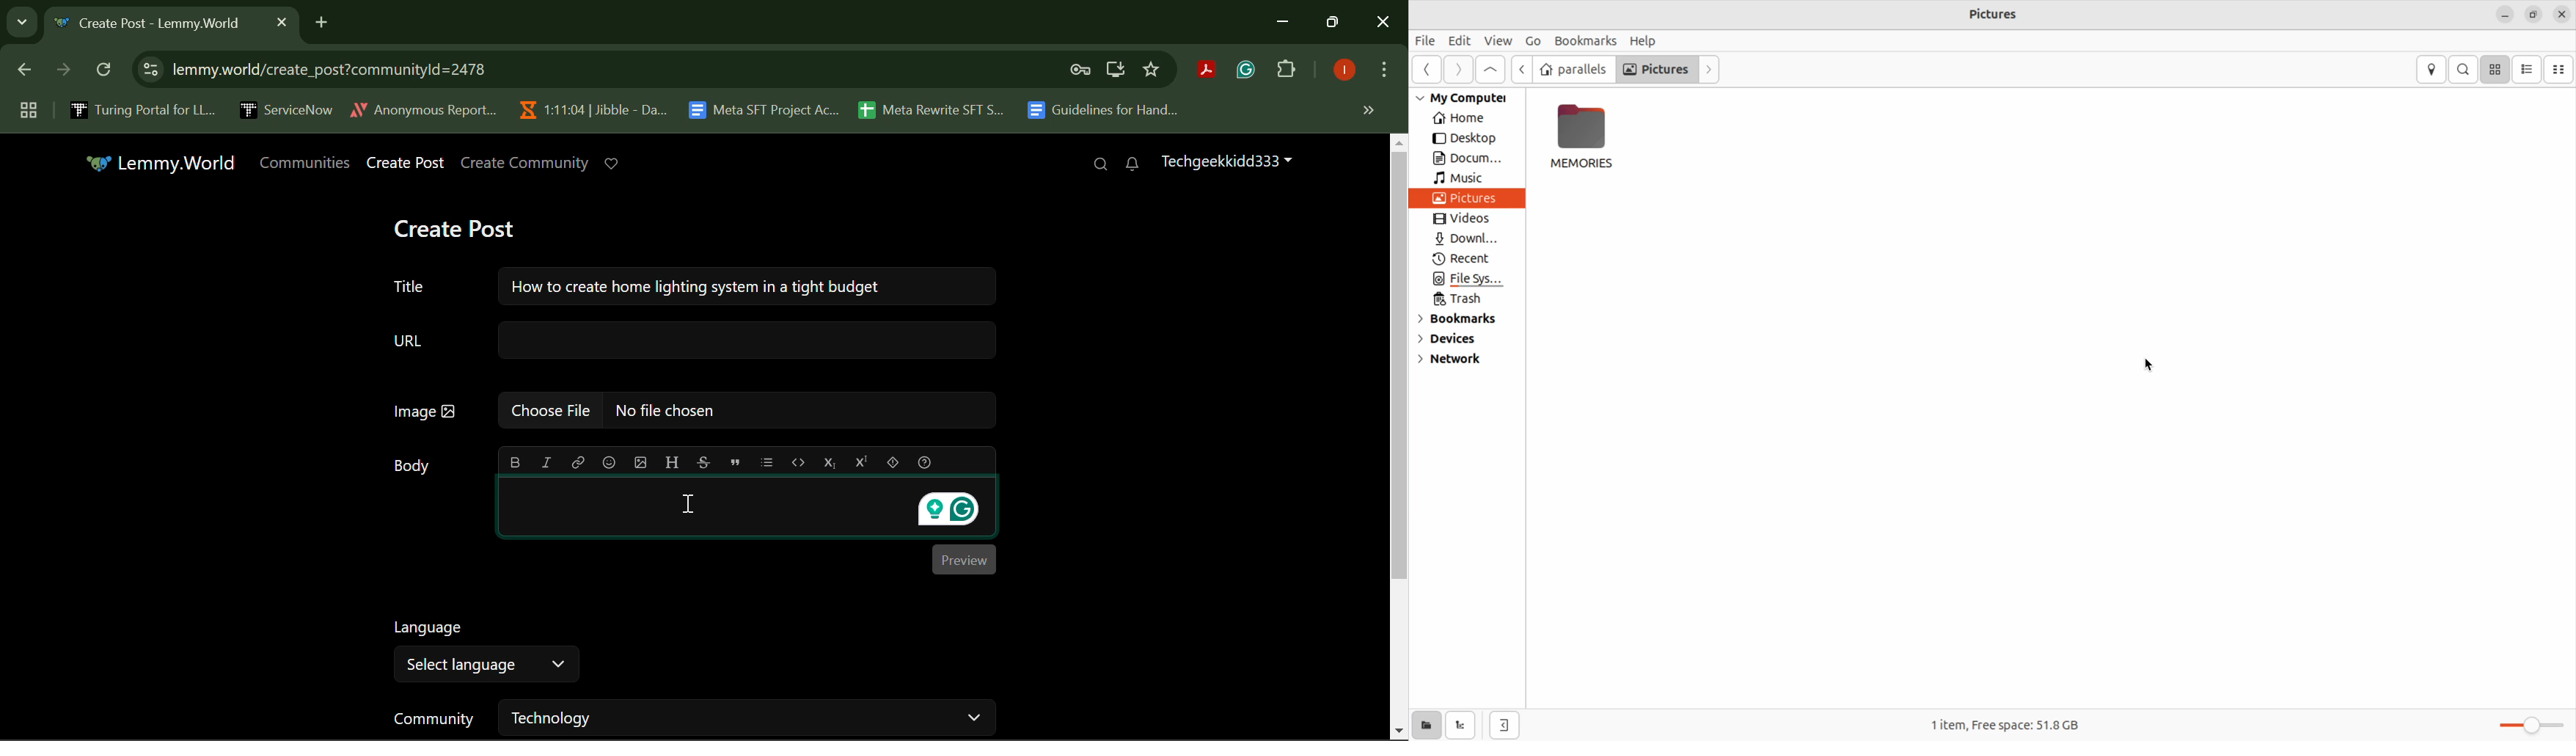 The image size is (2576, 756). I want to click on Jibble, so click(590, 106).